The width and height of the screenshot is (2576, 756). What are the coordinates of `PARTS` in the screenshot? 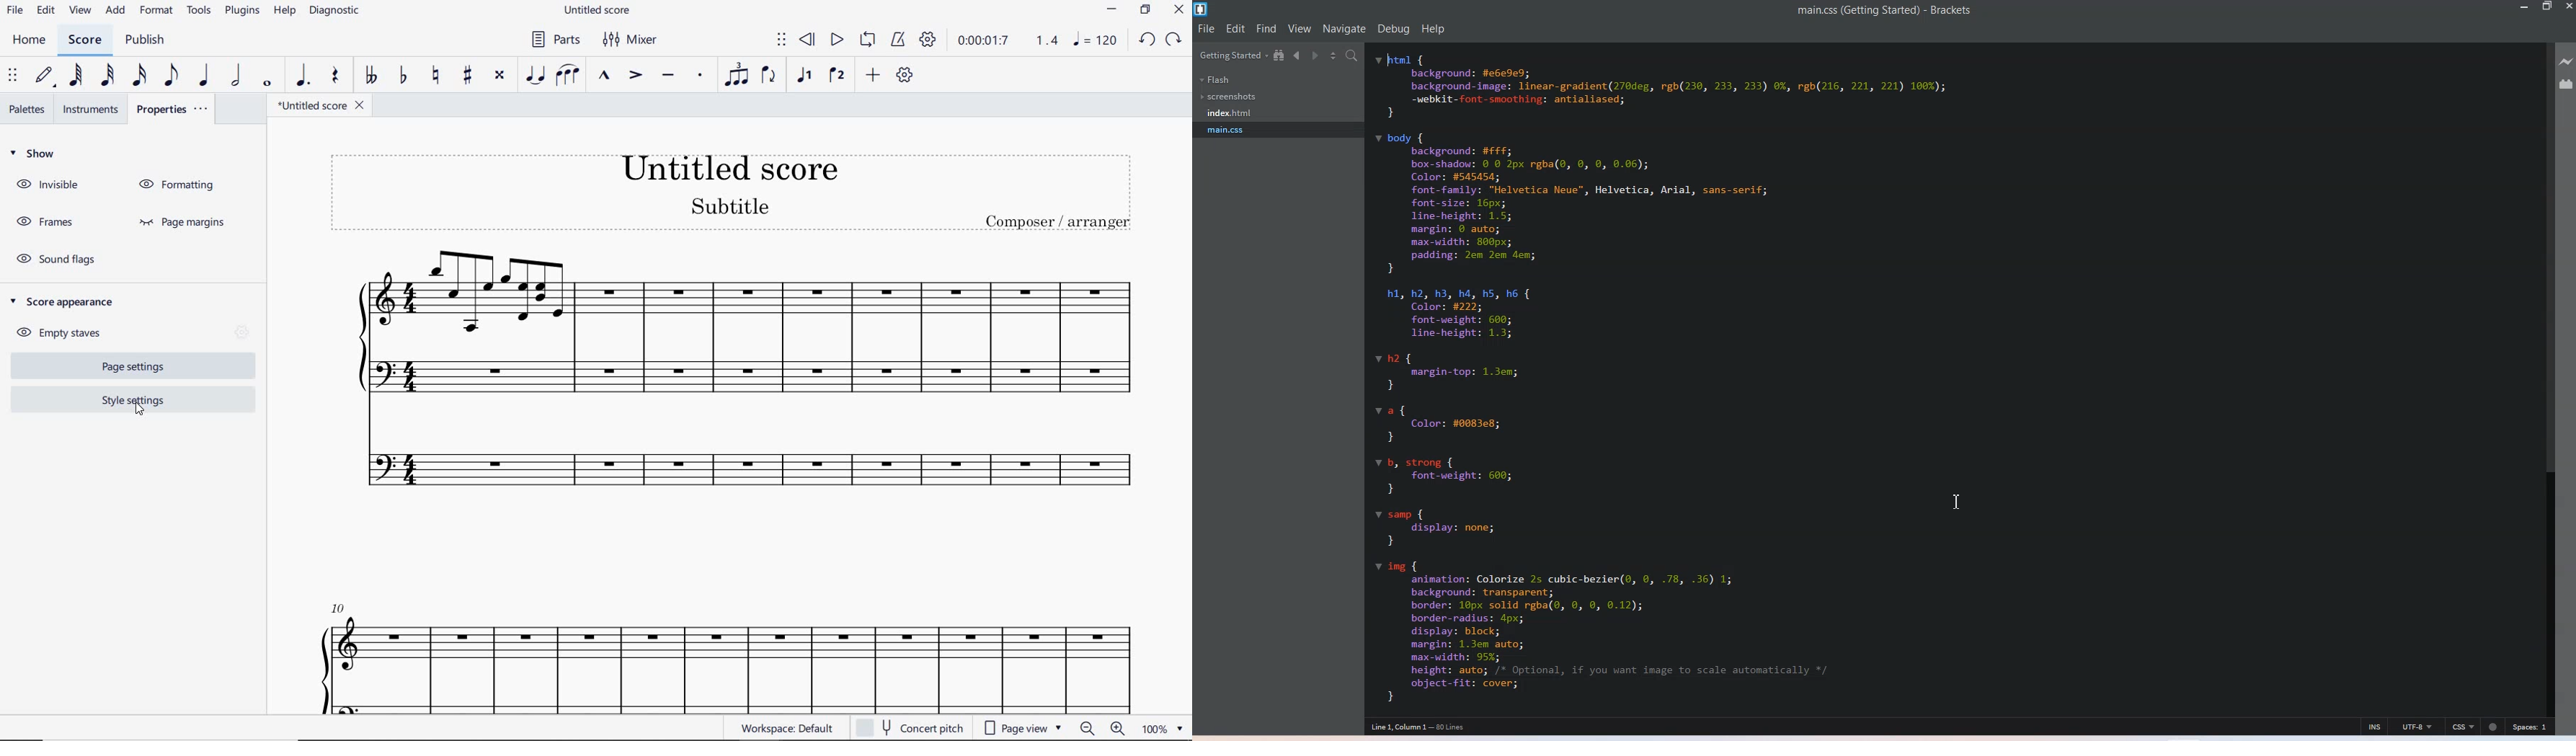 It's located at (557, 40).